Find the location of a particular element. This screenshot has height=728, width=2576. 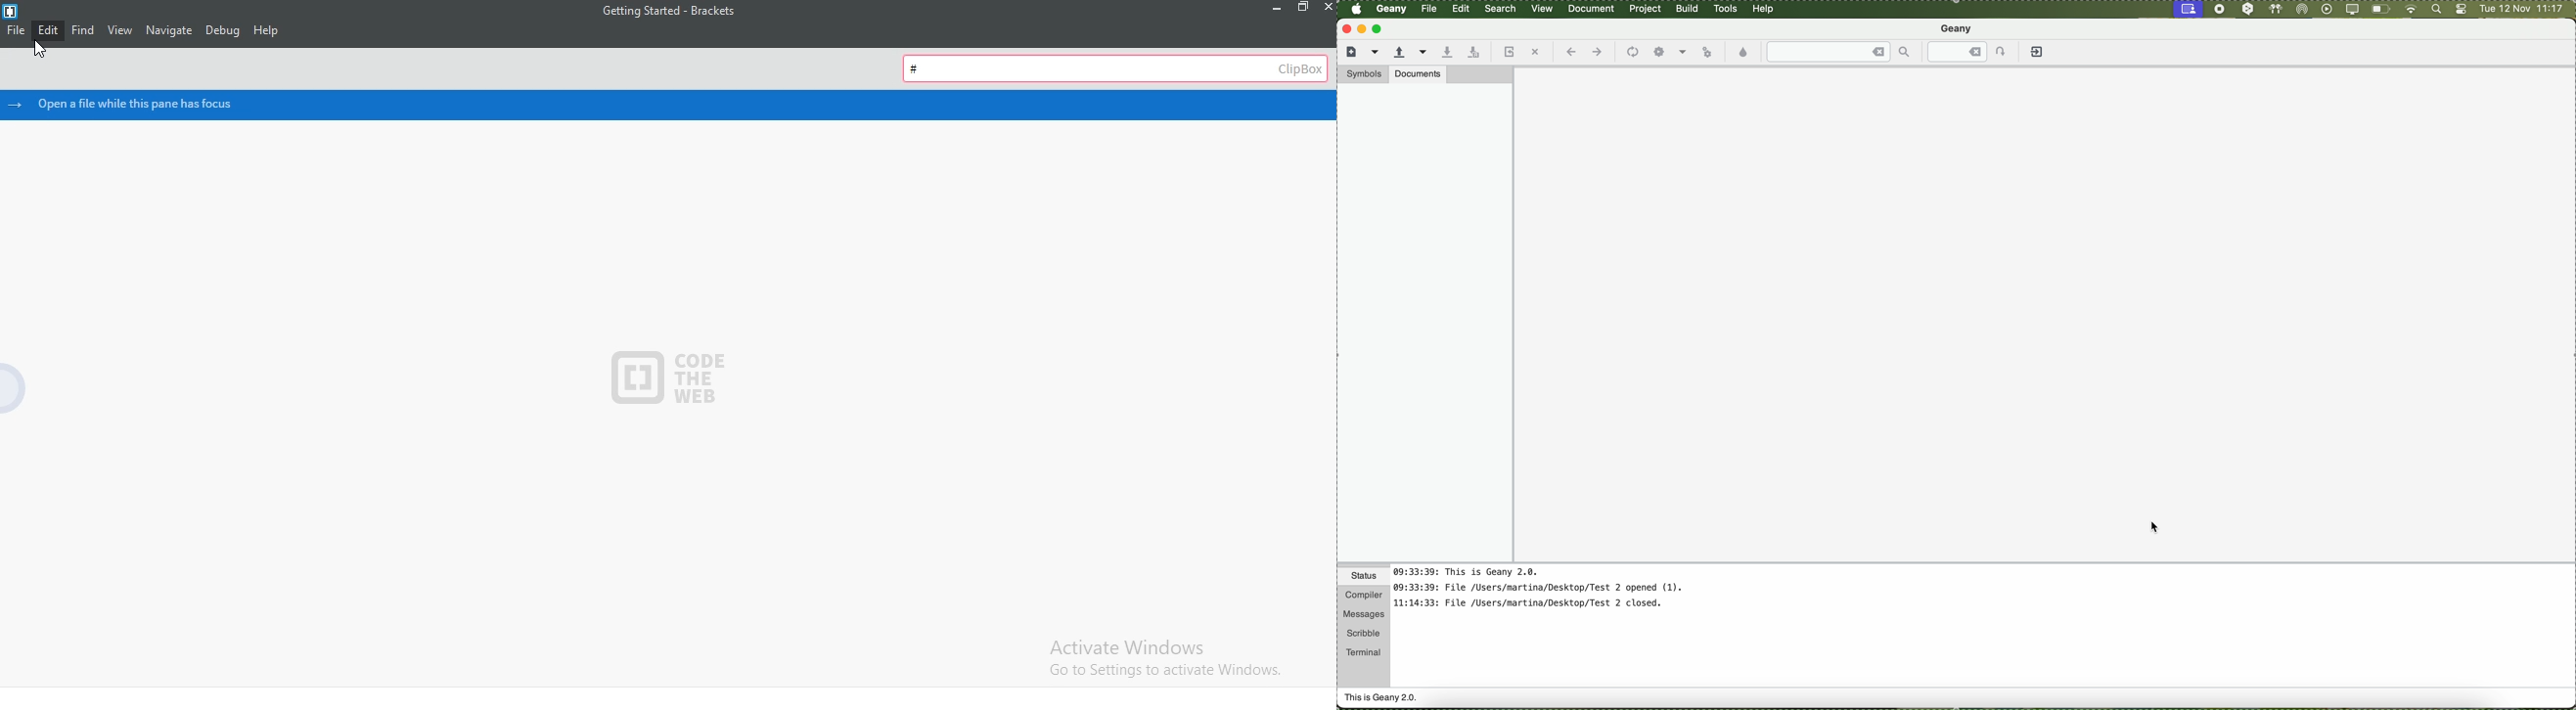

reload the current file from disk is located at coordinates (1507, 53).